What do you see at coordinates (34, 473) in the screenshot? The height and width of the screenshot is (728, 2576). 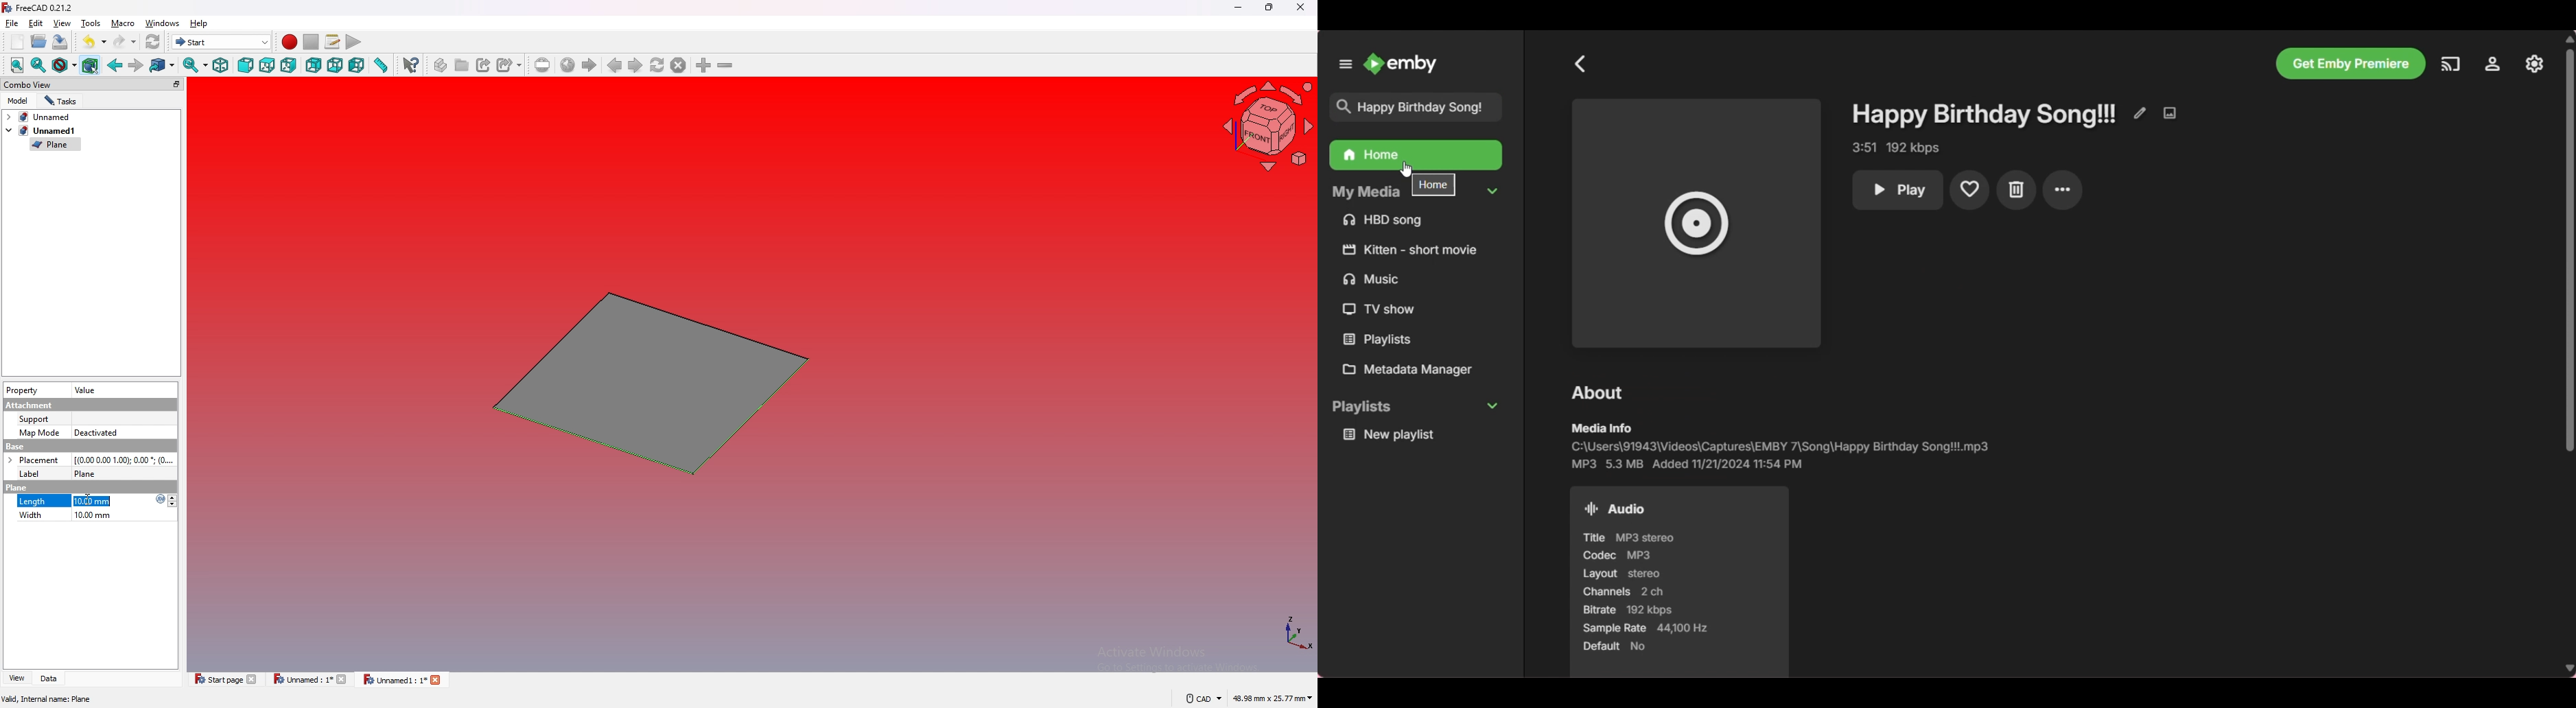 I see `Label` at bounding box center [34, 473].